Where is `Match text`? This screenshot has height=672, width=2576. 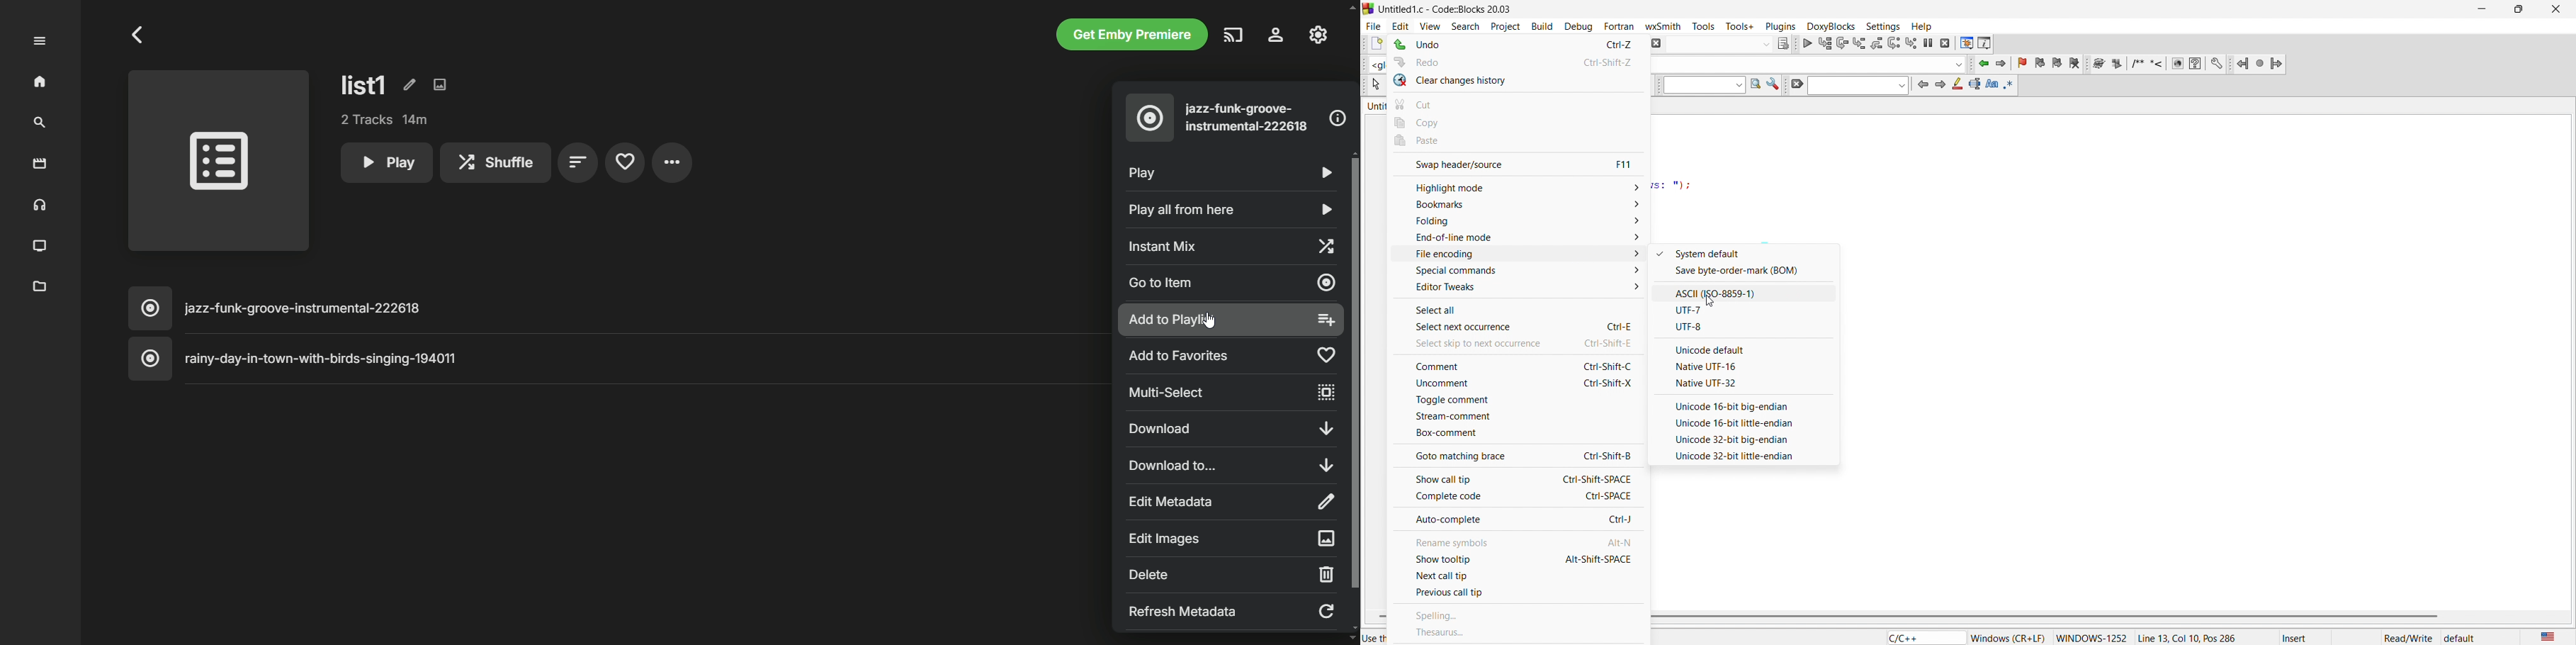 Match text is located at coordinates (1992, 85).